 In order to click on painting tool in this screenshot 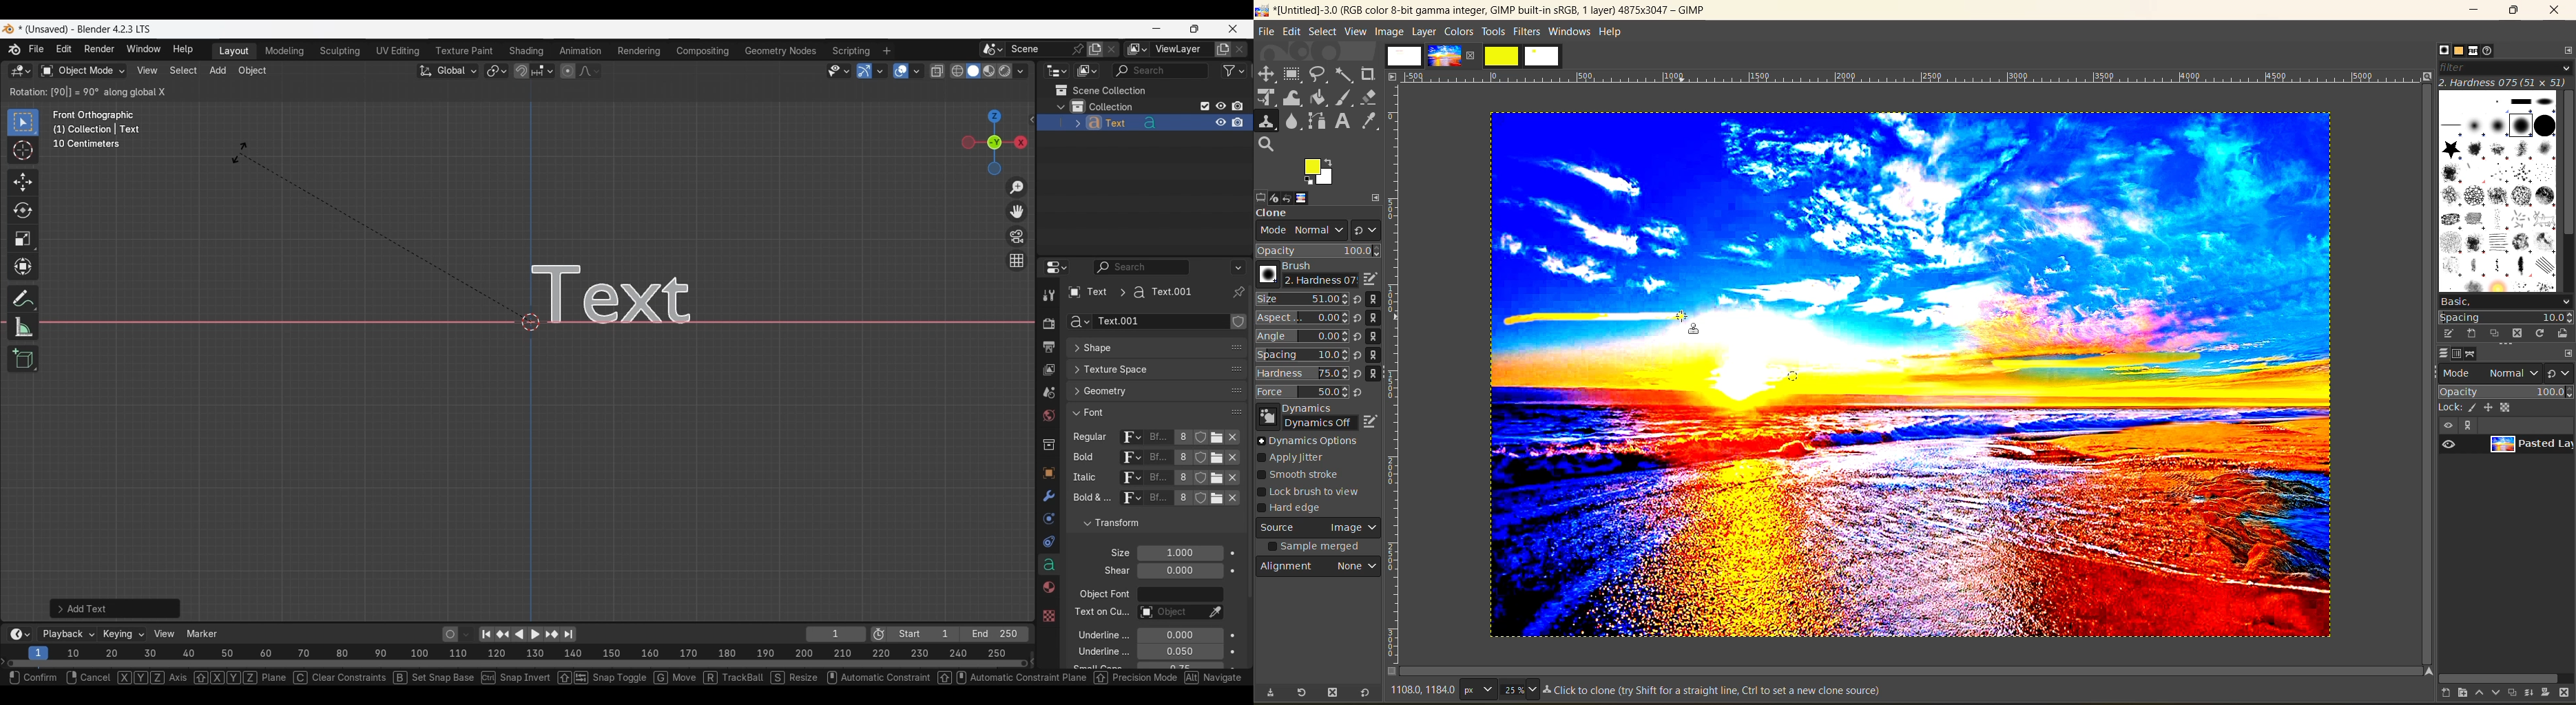, I will do `click(2474, 408)`.